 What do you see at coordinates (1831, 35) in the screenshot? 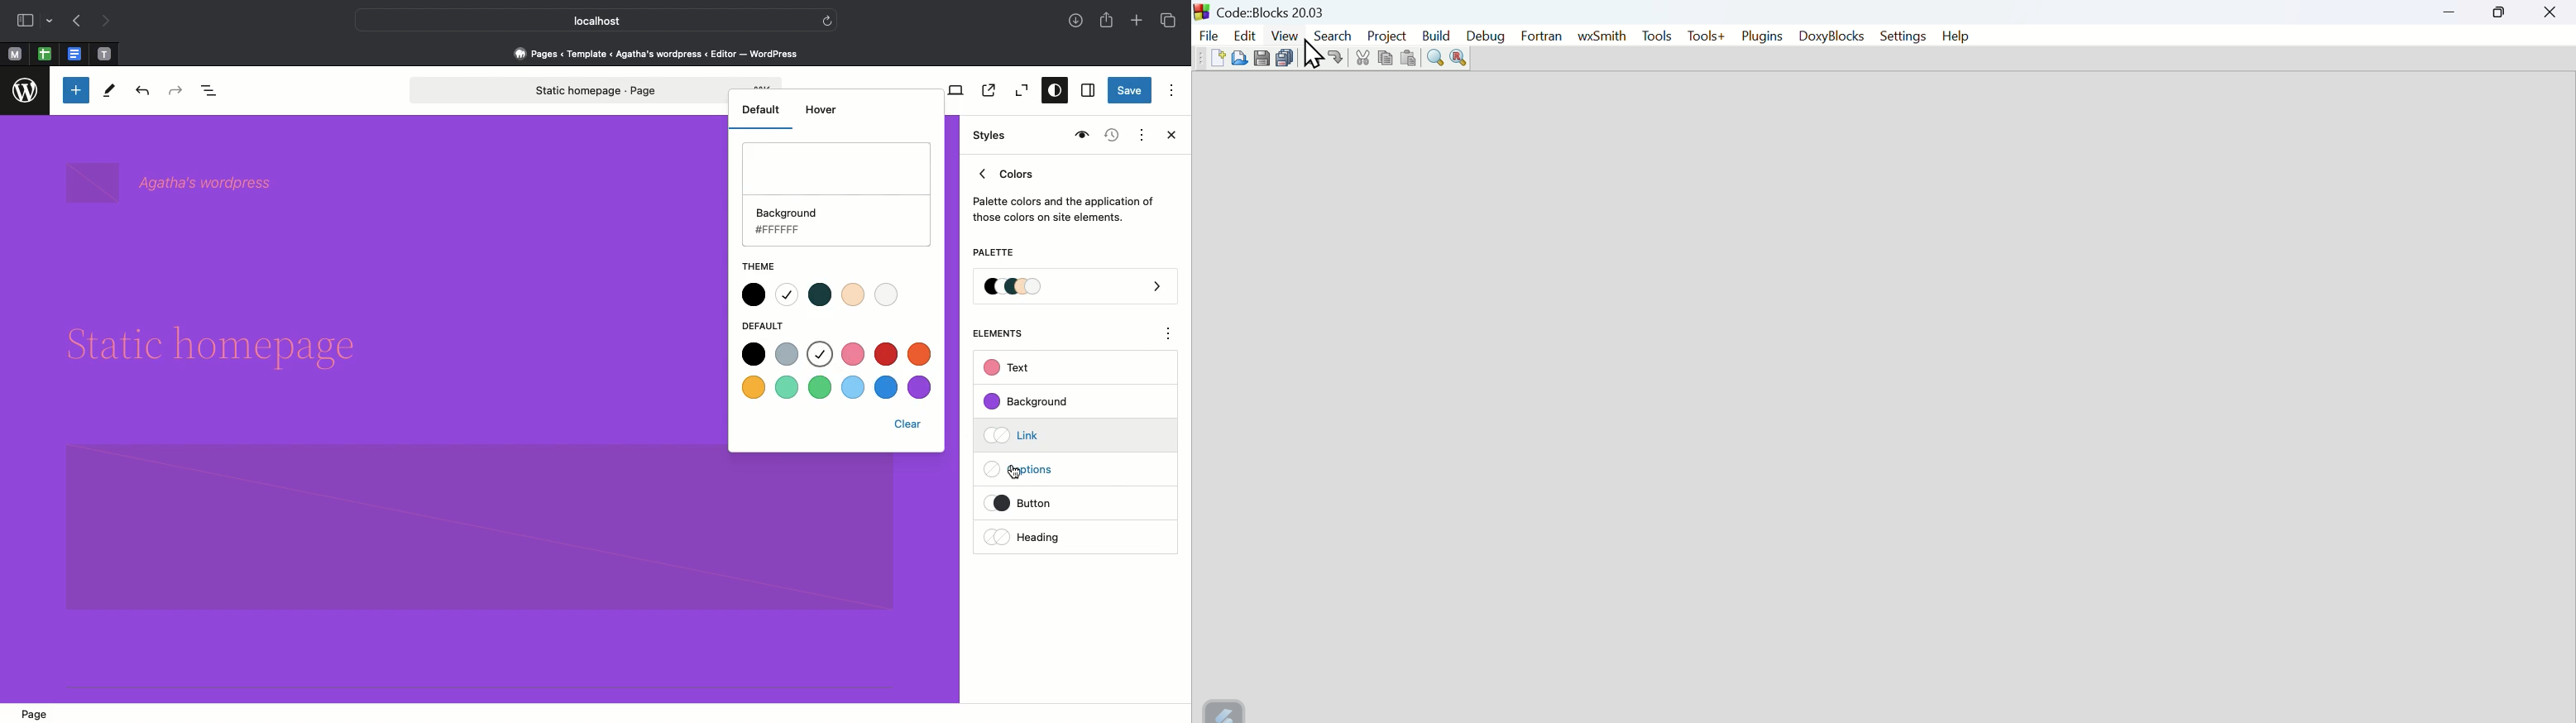
I see `Doxyblocks` at bounding box center [1831, 35].